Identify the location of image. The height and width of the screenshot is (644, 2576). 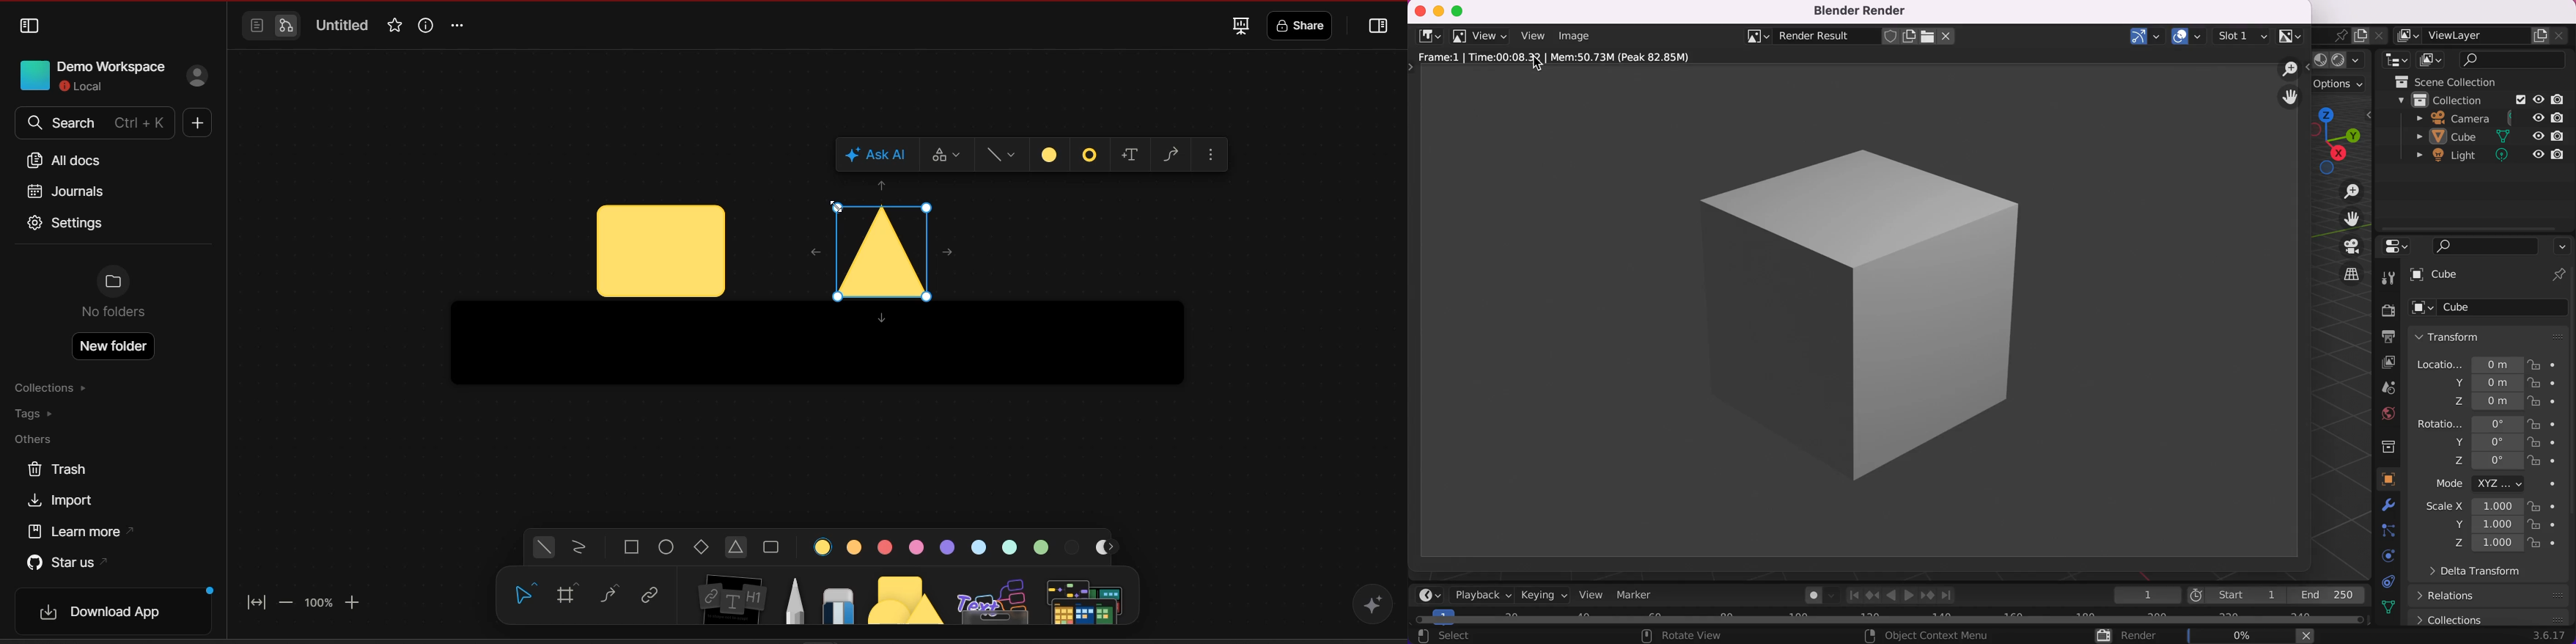
(1580, 35).